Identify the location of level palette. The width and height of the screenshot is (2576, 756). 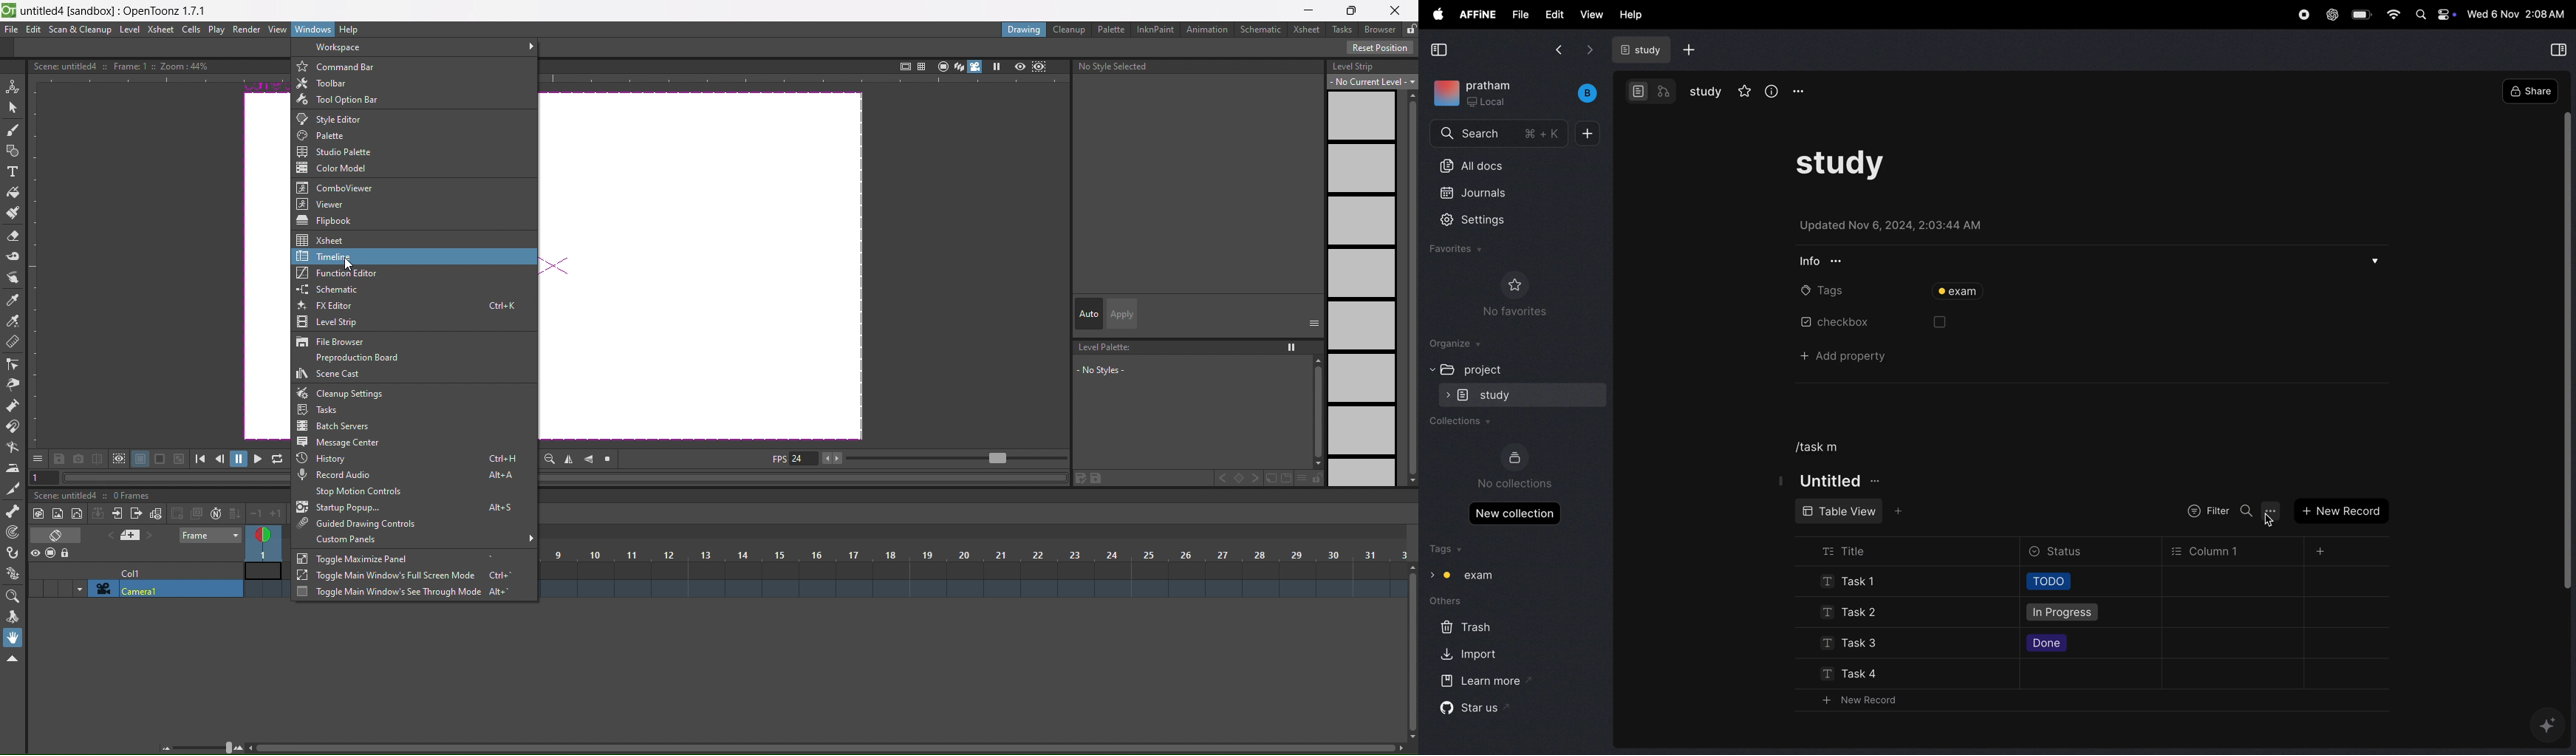
(1195, 371).